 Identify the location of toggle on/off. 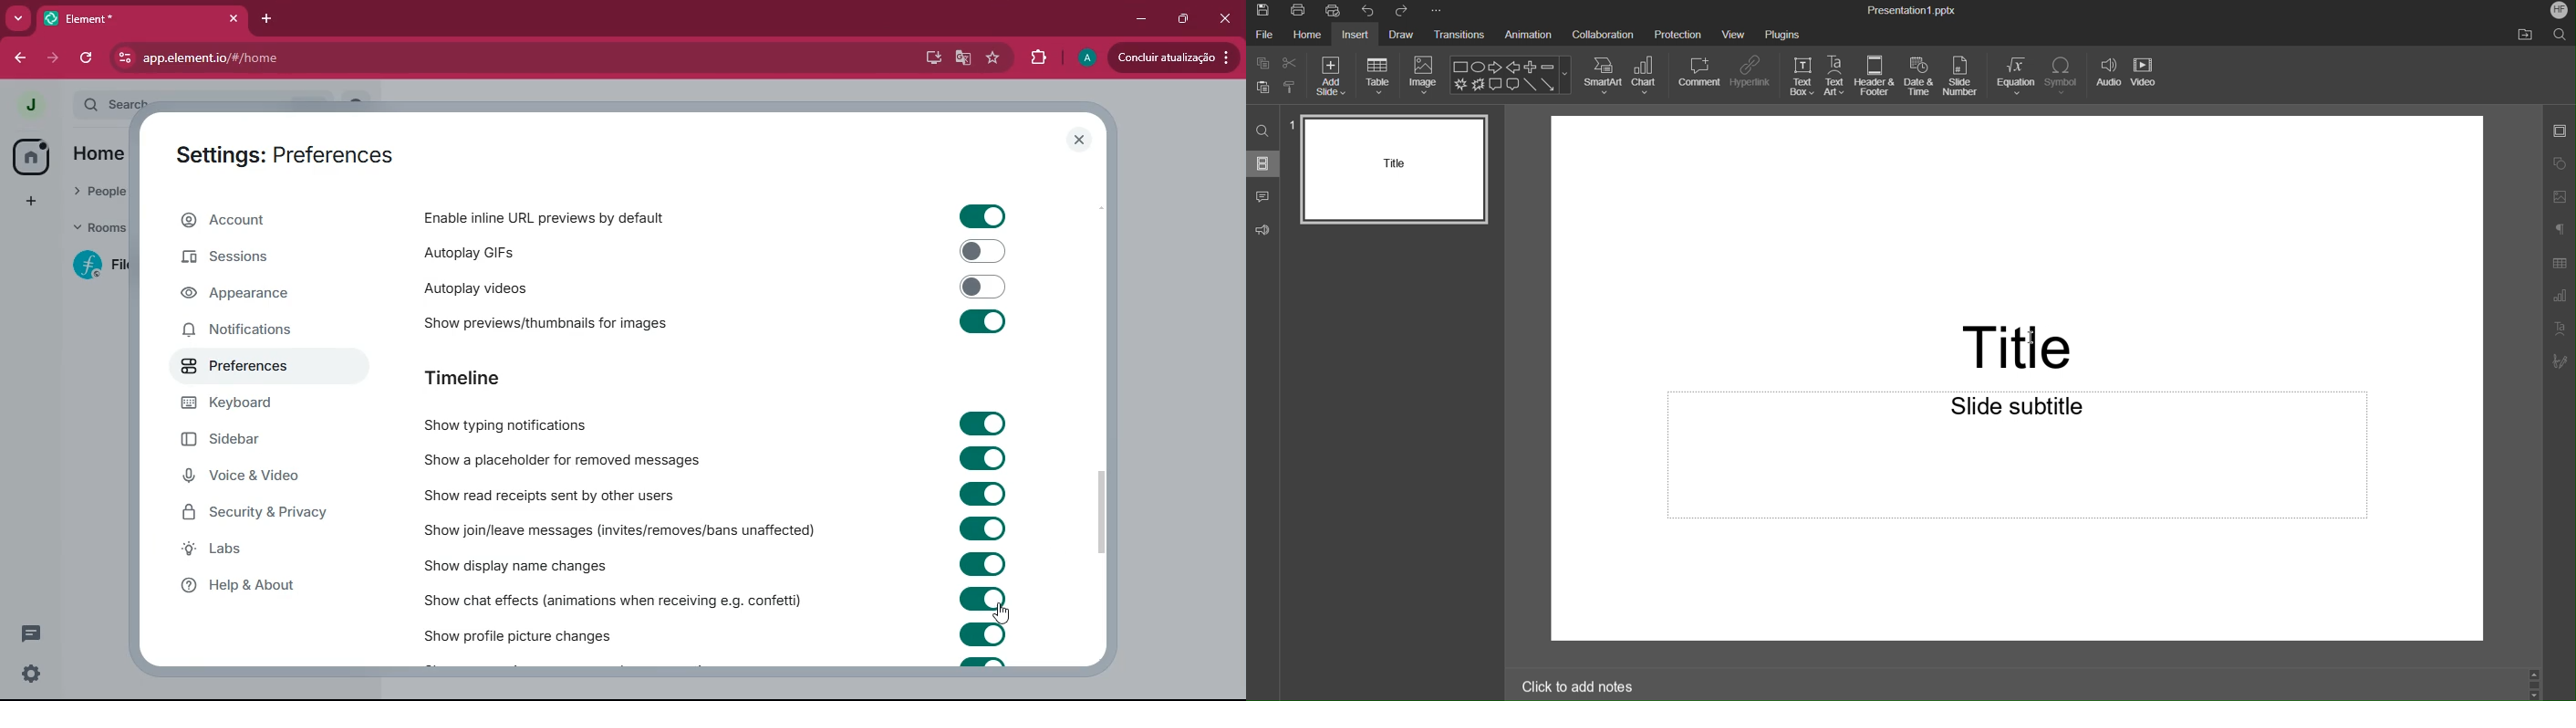
(983, 528).